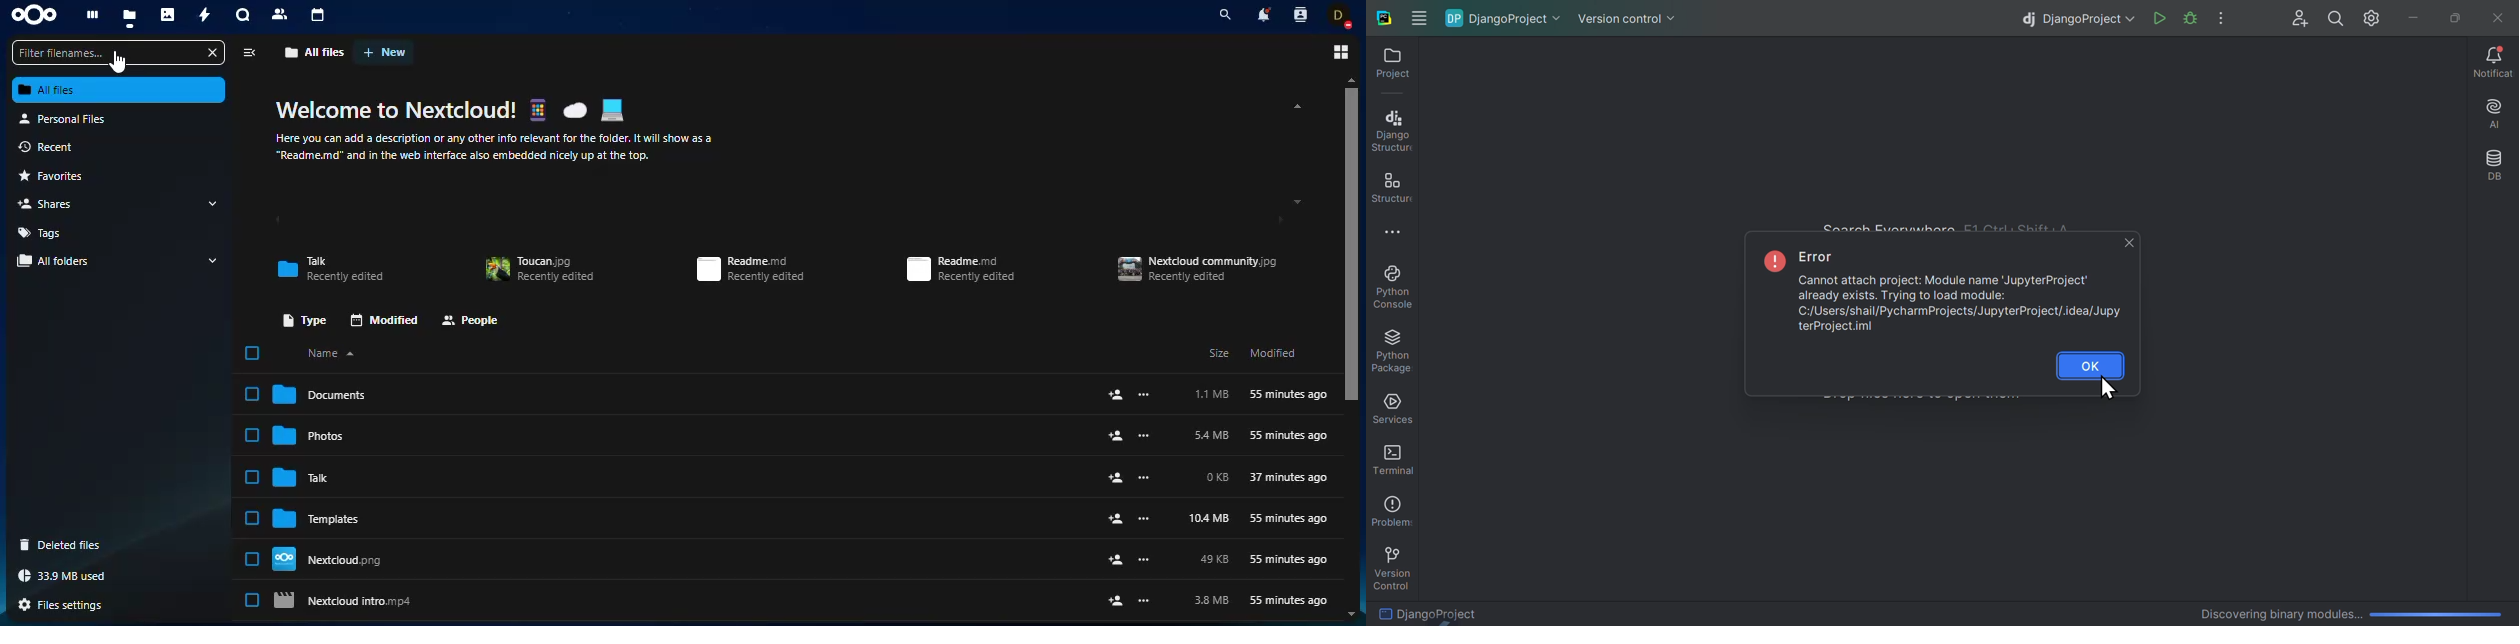 The width and height of the screenshot is (2520, 644). I want to click on Here you can add a description or any other info relevant for the folder. It will show as a, so click(496, 139).